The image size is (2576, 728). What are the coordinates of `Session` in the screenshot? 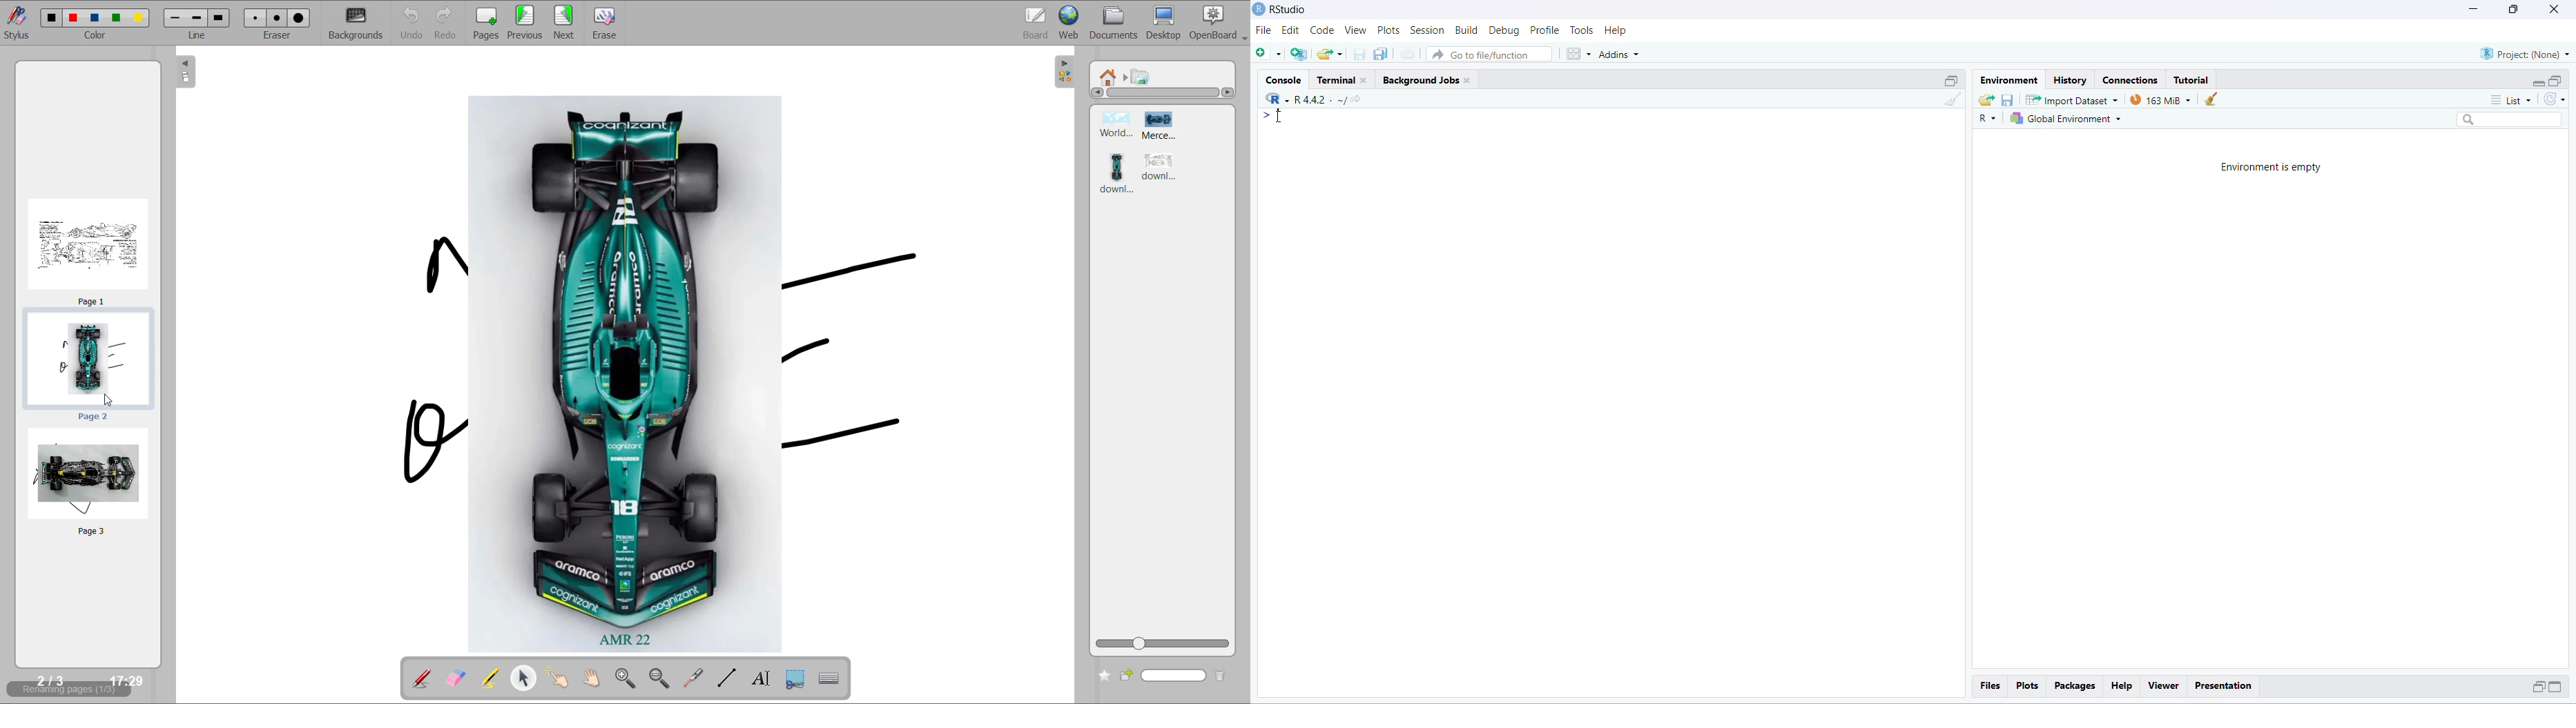 It's located at (1428, 30).